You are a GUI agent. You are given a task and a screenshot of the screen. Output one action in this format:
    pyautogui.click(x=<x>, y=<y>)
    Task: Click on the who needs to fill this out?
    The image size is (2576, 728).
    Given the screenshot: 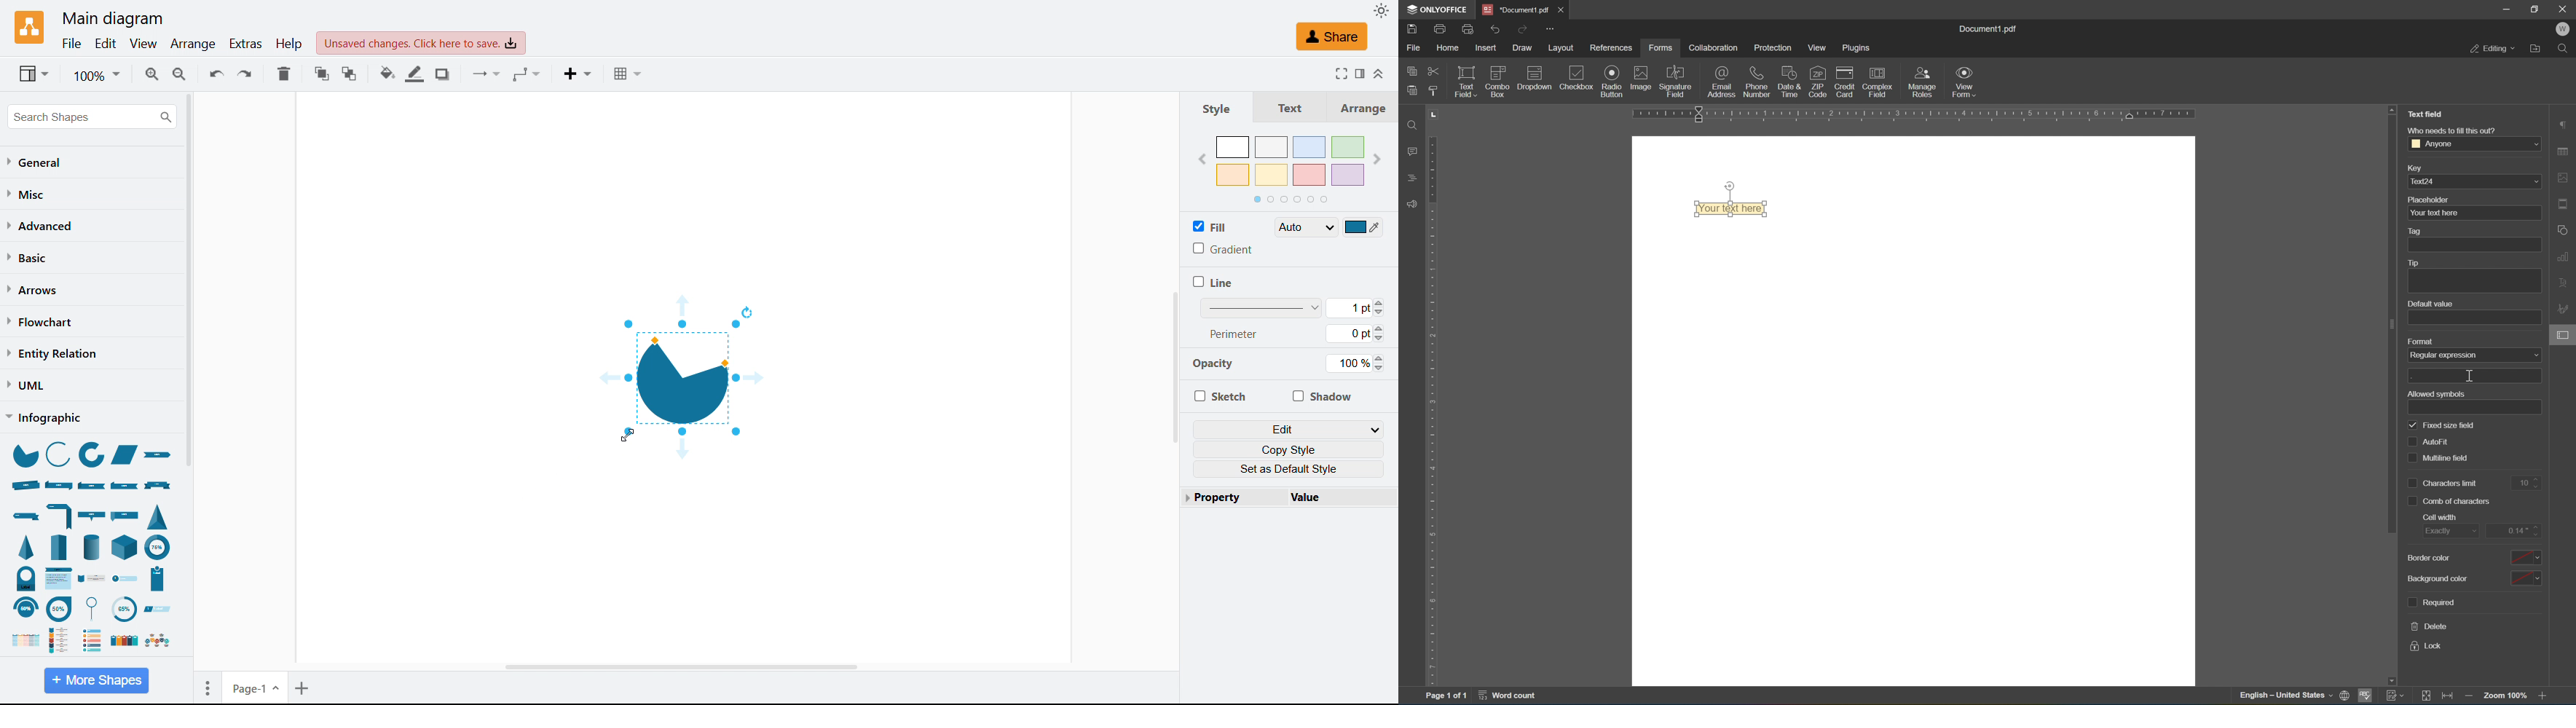 What is the action you would take?
    pyautogui.click(x=2452, y=130)
    